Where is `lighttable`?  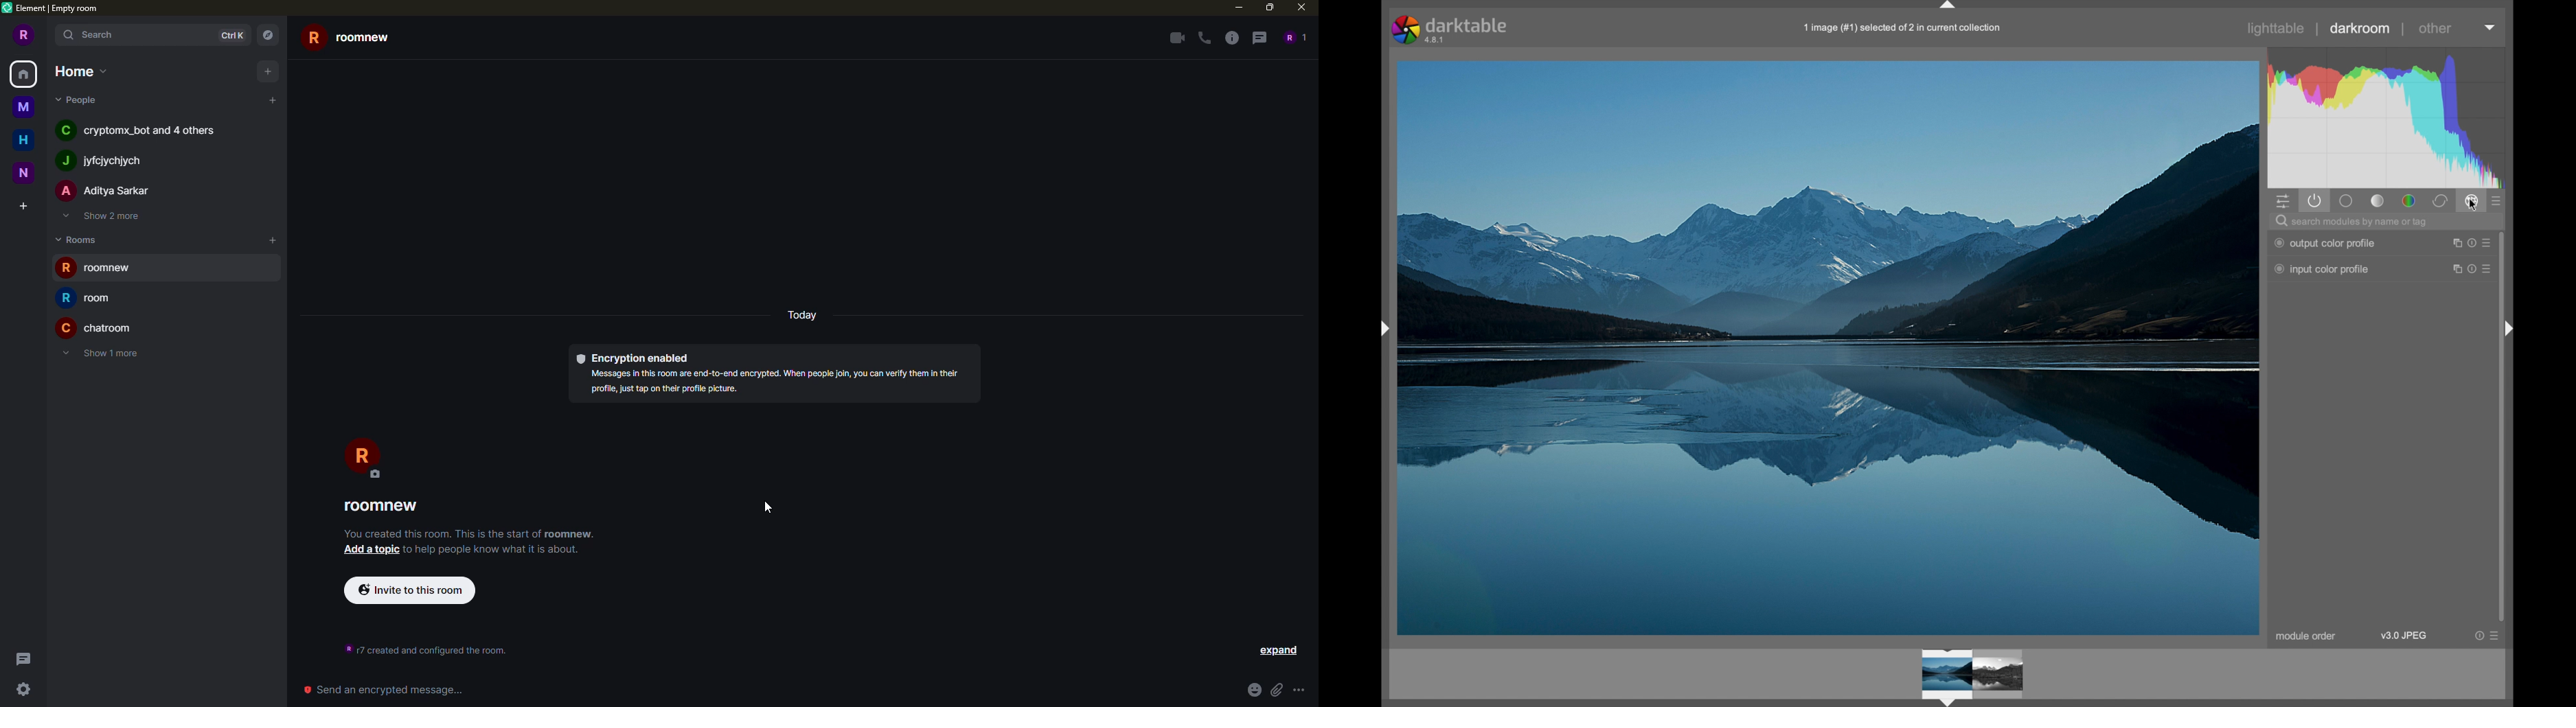
lighttable is located at coordinates (2277, 28).